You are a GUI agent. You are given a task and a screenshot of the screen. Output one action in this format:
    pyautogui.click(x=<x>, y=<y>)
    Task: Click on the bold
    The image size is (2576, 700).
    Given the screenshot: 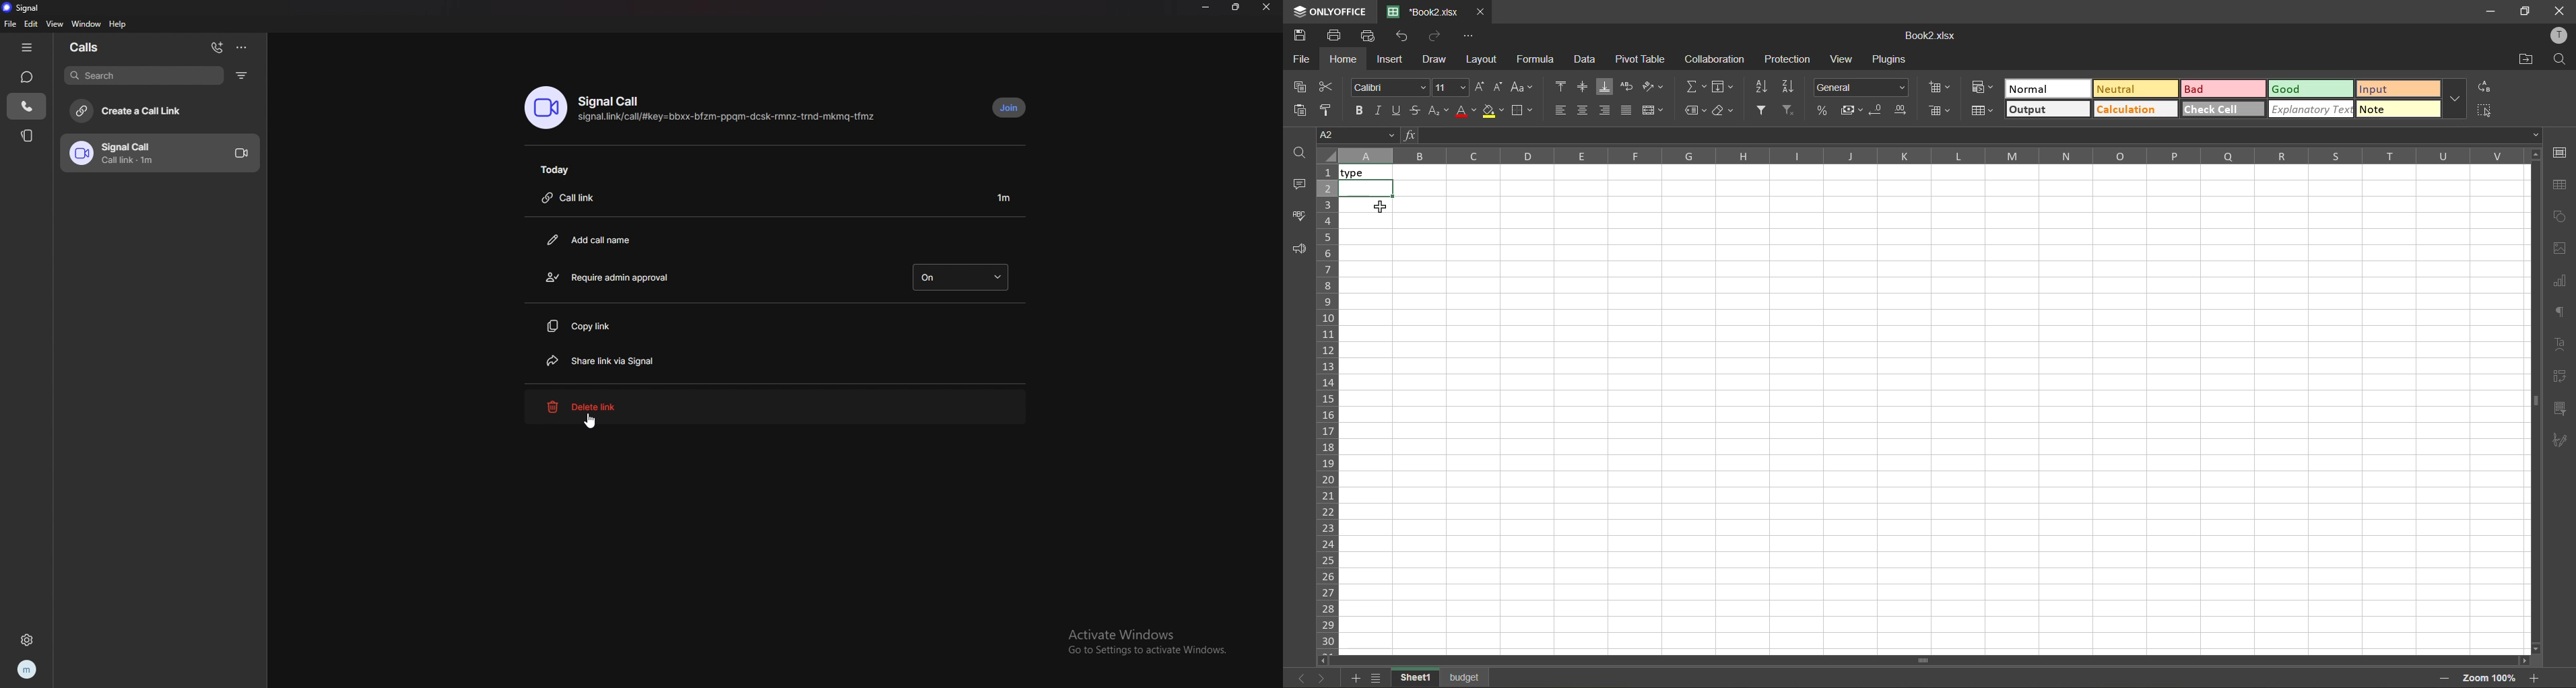 What is the action you would take?
    pyautogui.click(x=1356, y=110)
    